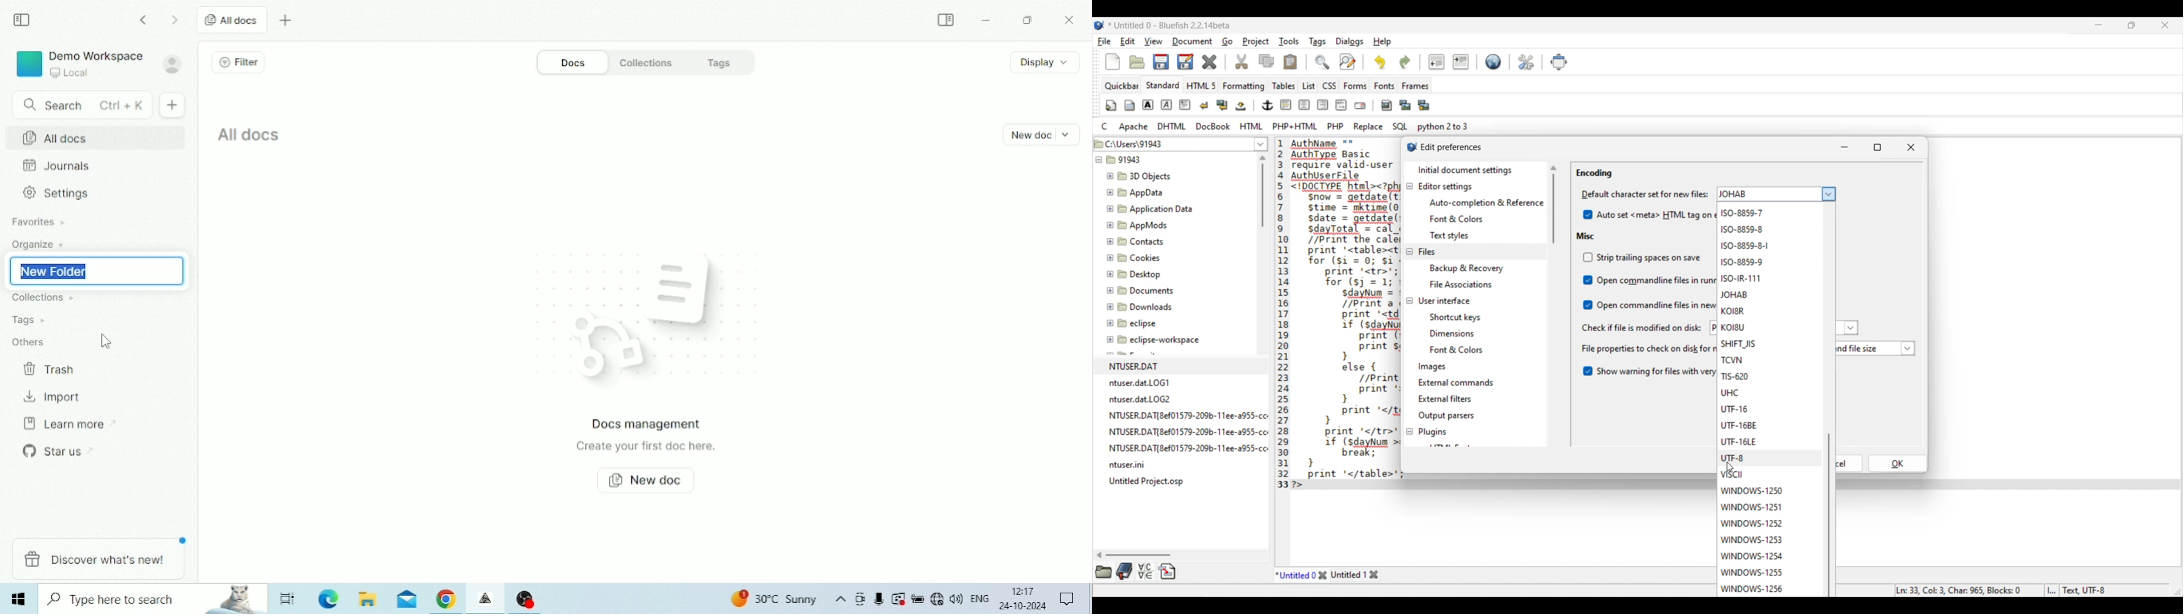 The height and width of the screenshot is (616, 2184). What do you see at coordinates (1355, 574) in the screenshot?
I see `Other tab` at bounding box center [1355, 574].